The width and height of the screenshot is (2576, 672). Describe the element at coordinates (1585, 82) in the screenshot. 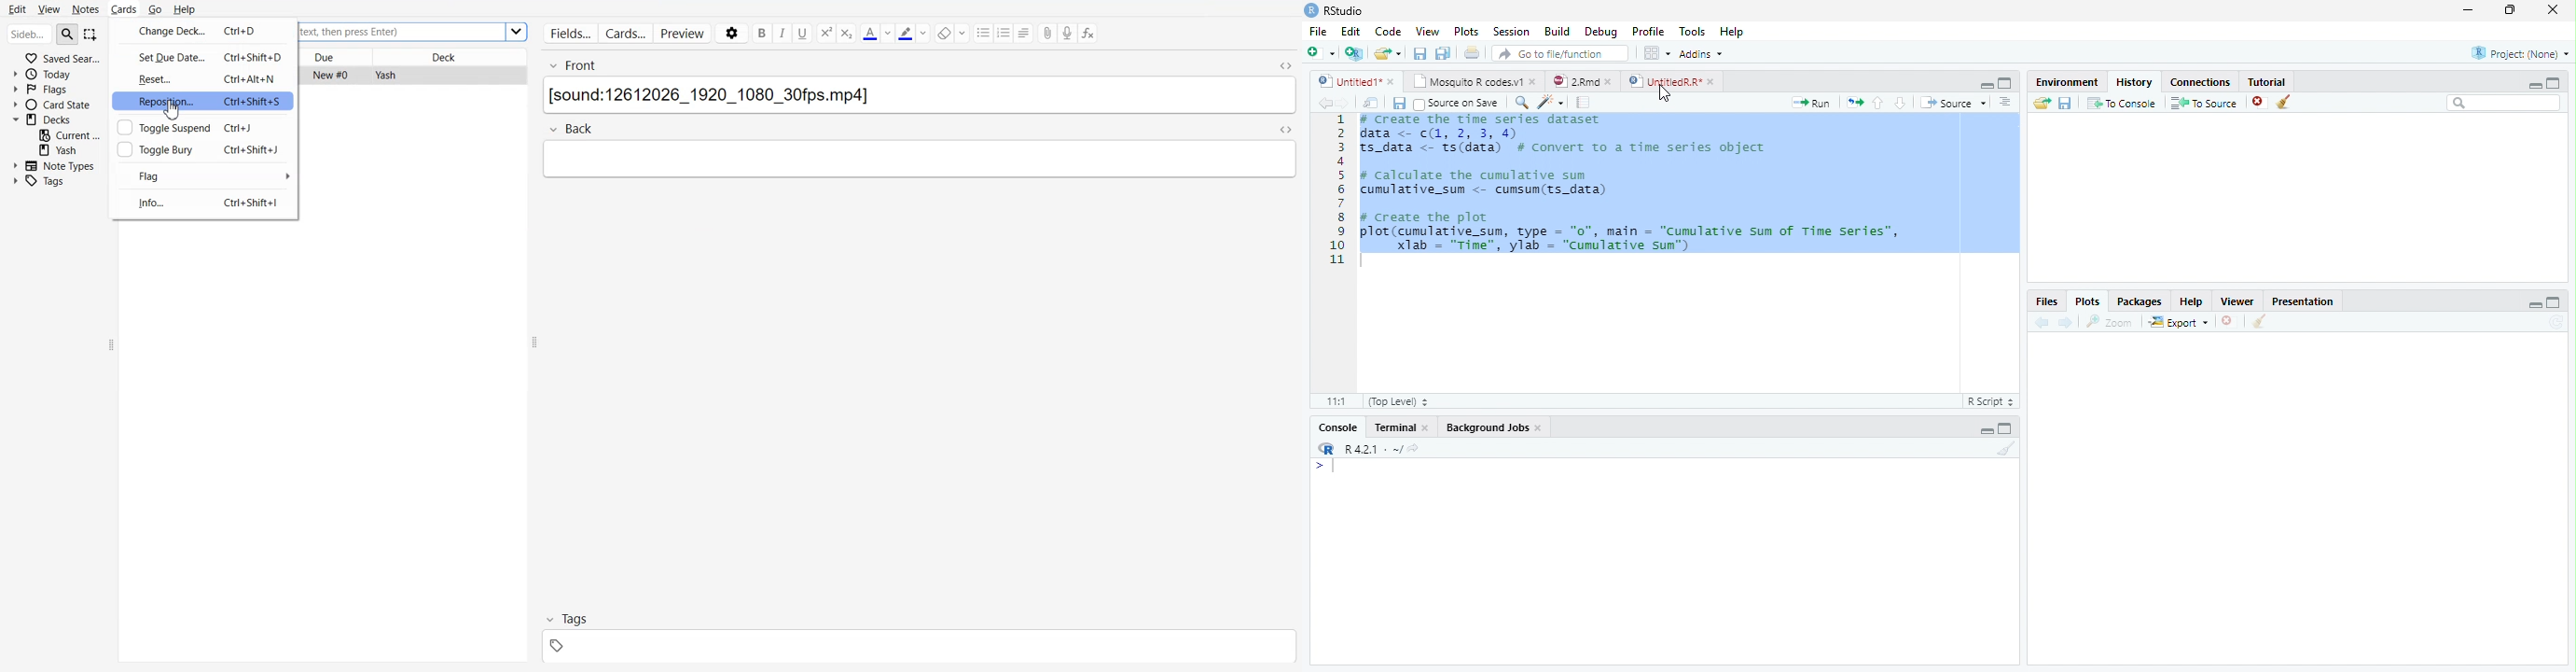

I see `2.Rmd` at that location.